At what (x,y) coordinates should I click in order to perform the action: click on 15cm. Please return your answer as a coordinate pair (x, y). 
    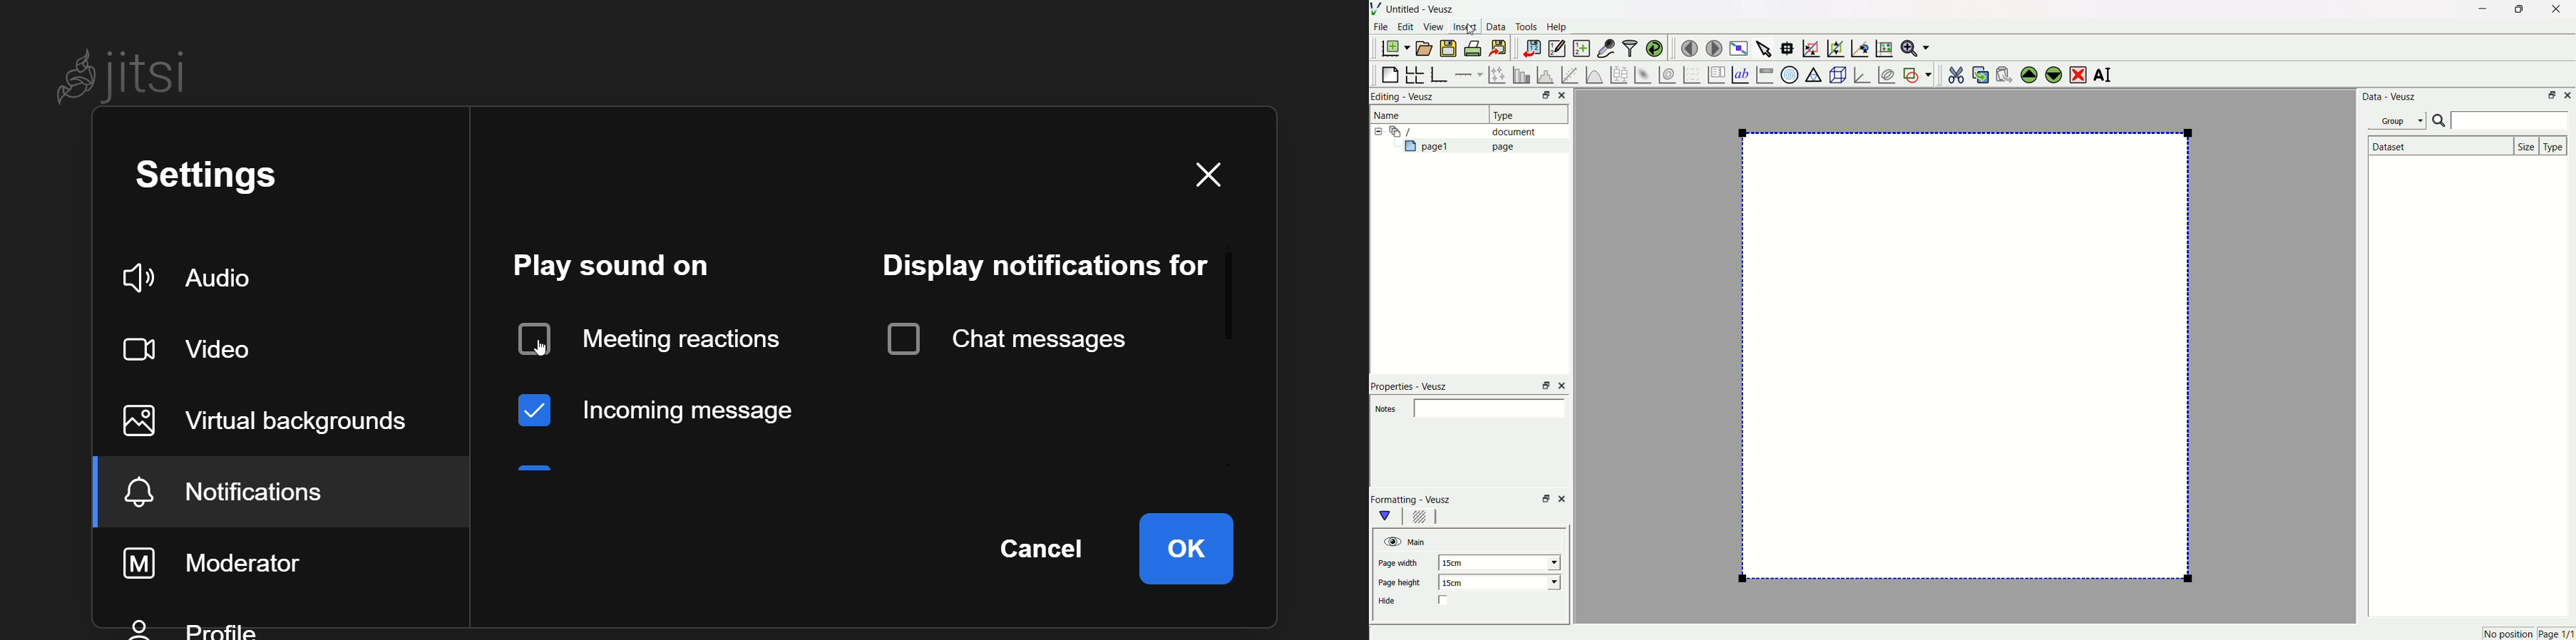
    Looking at the image, I should click on (1503, 582).